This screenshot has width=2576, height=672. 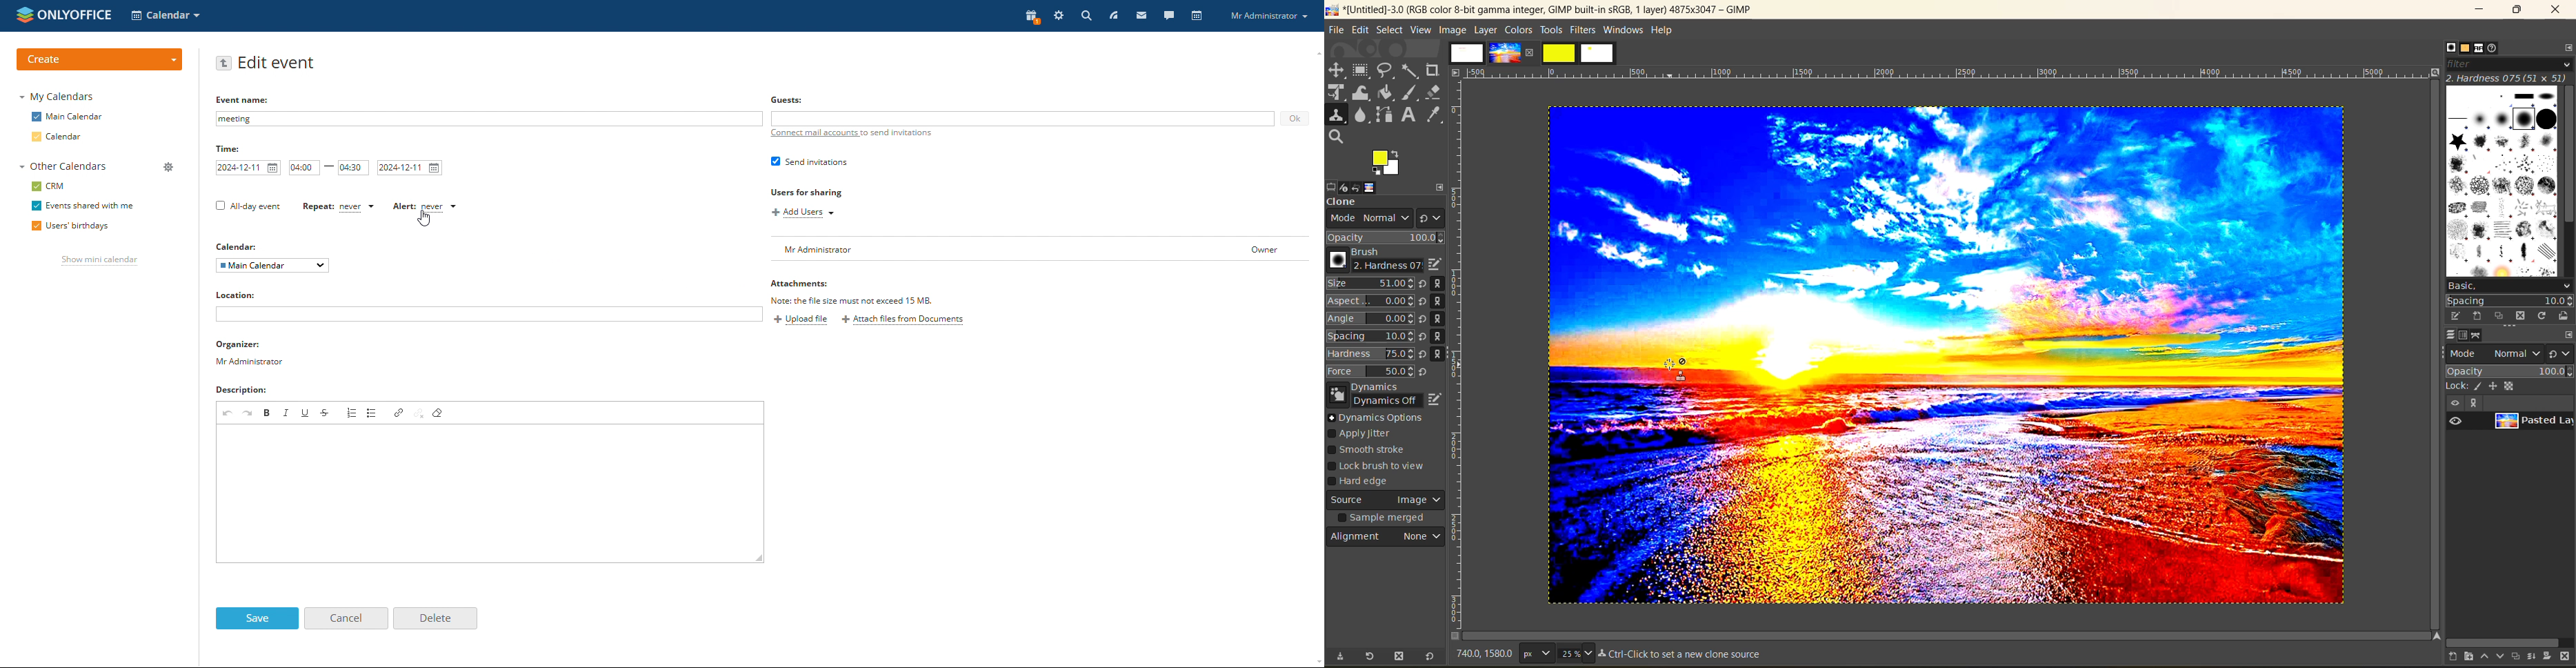 What do you see at coordinates (68, 226) in the screenshot?
I see `users' birthdays` at bounding box center [68, 226].